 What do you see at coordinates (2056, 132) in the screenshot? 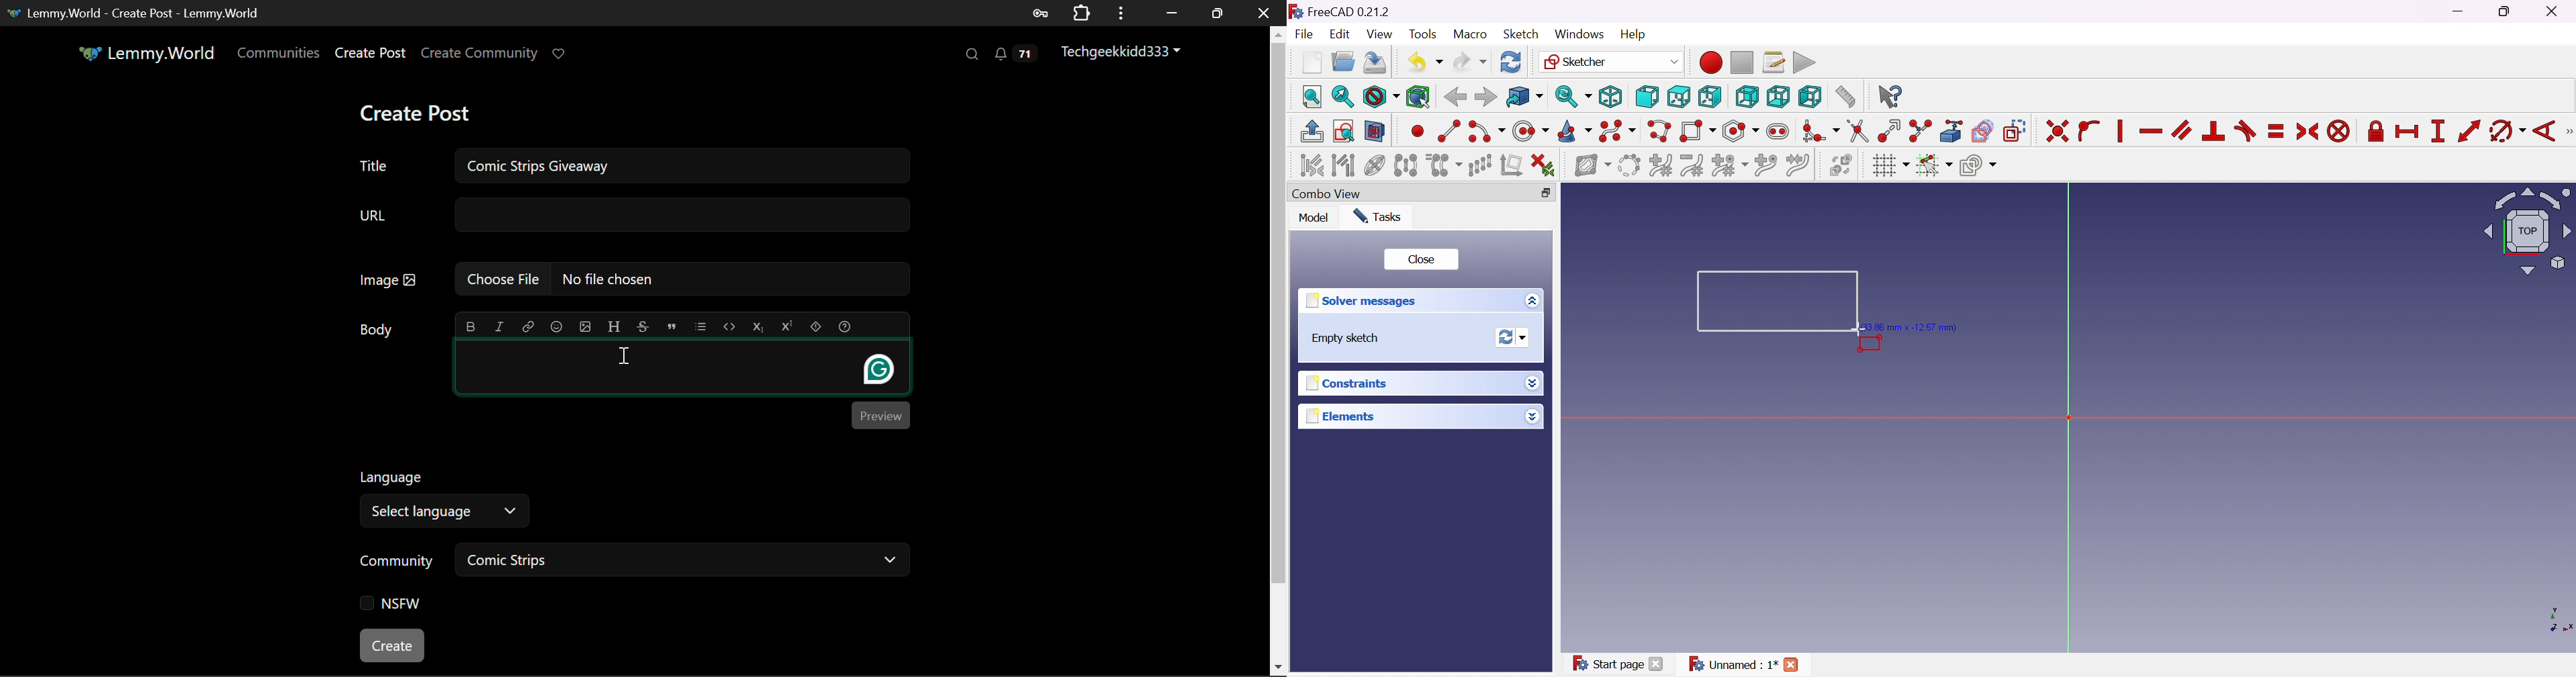
I see `Constrain coincident` at bounding box center [2056, 132].